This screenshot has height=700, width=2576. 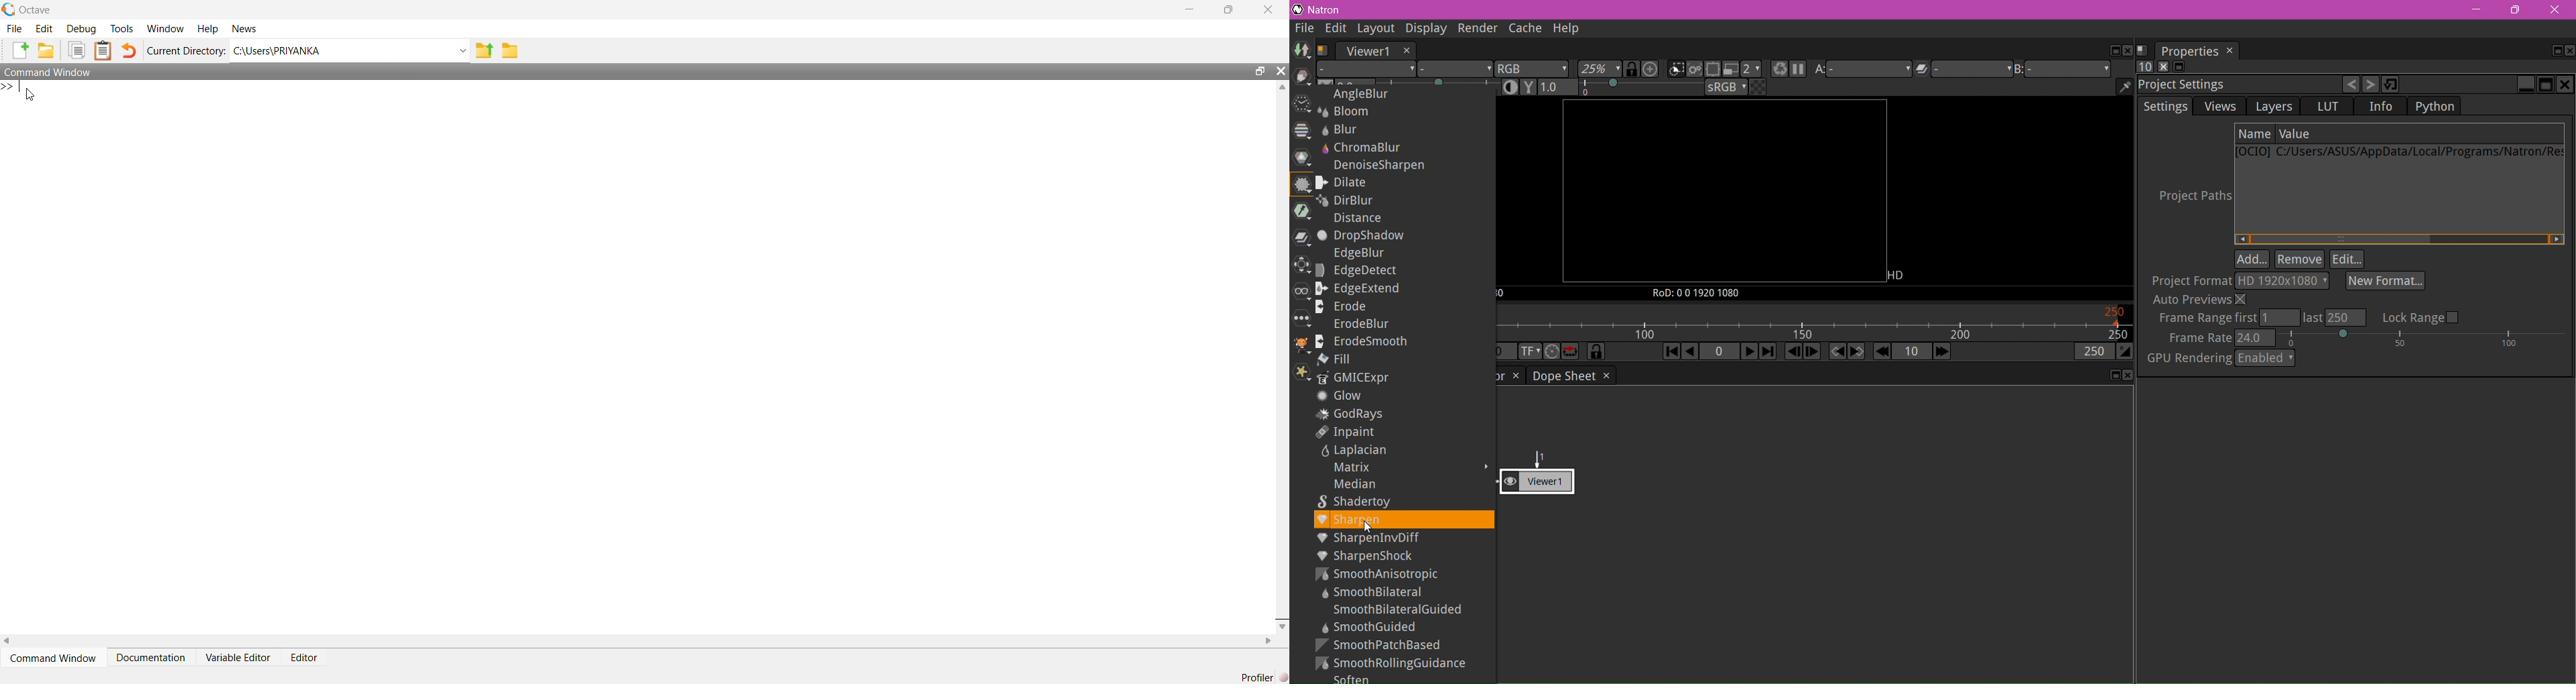 What do you see at coordinates (1281, 71) in the screenshot?
I see `close` at bounding box center [1281, 71].